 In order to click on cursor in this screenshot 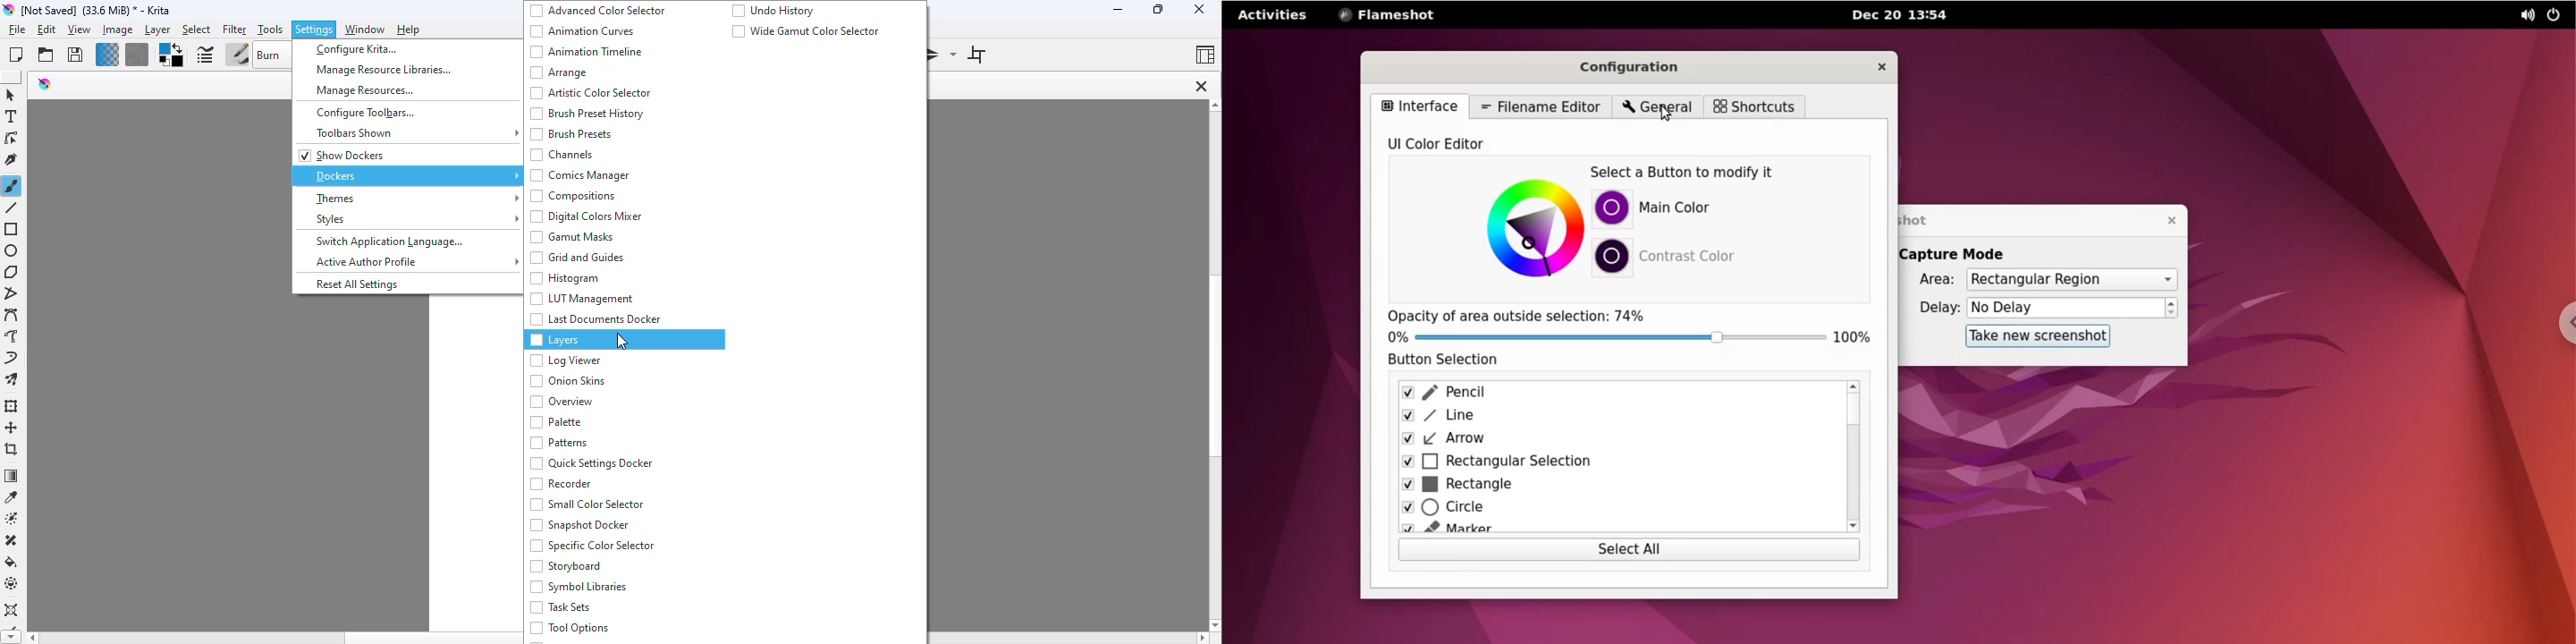, I will do `click(1664, 114)`.